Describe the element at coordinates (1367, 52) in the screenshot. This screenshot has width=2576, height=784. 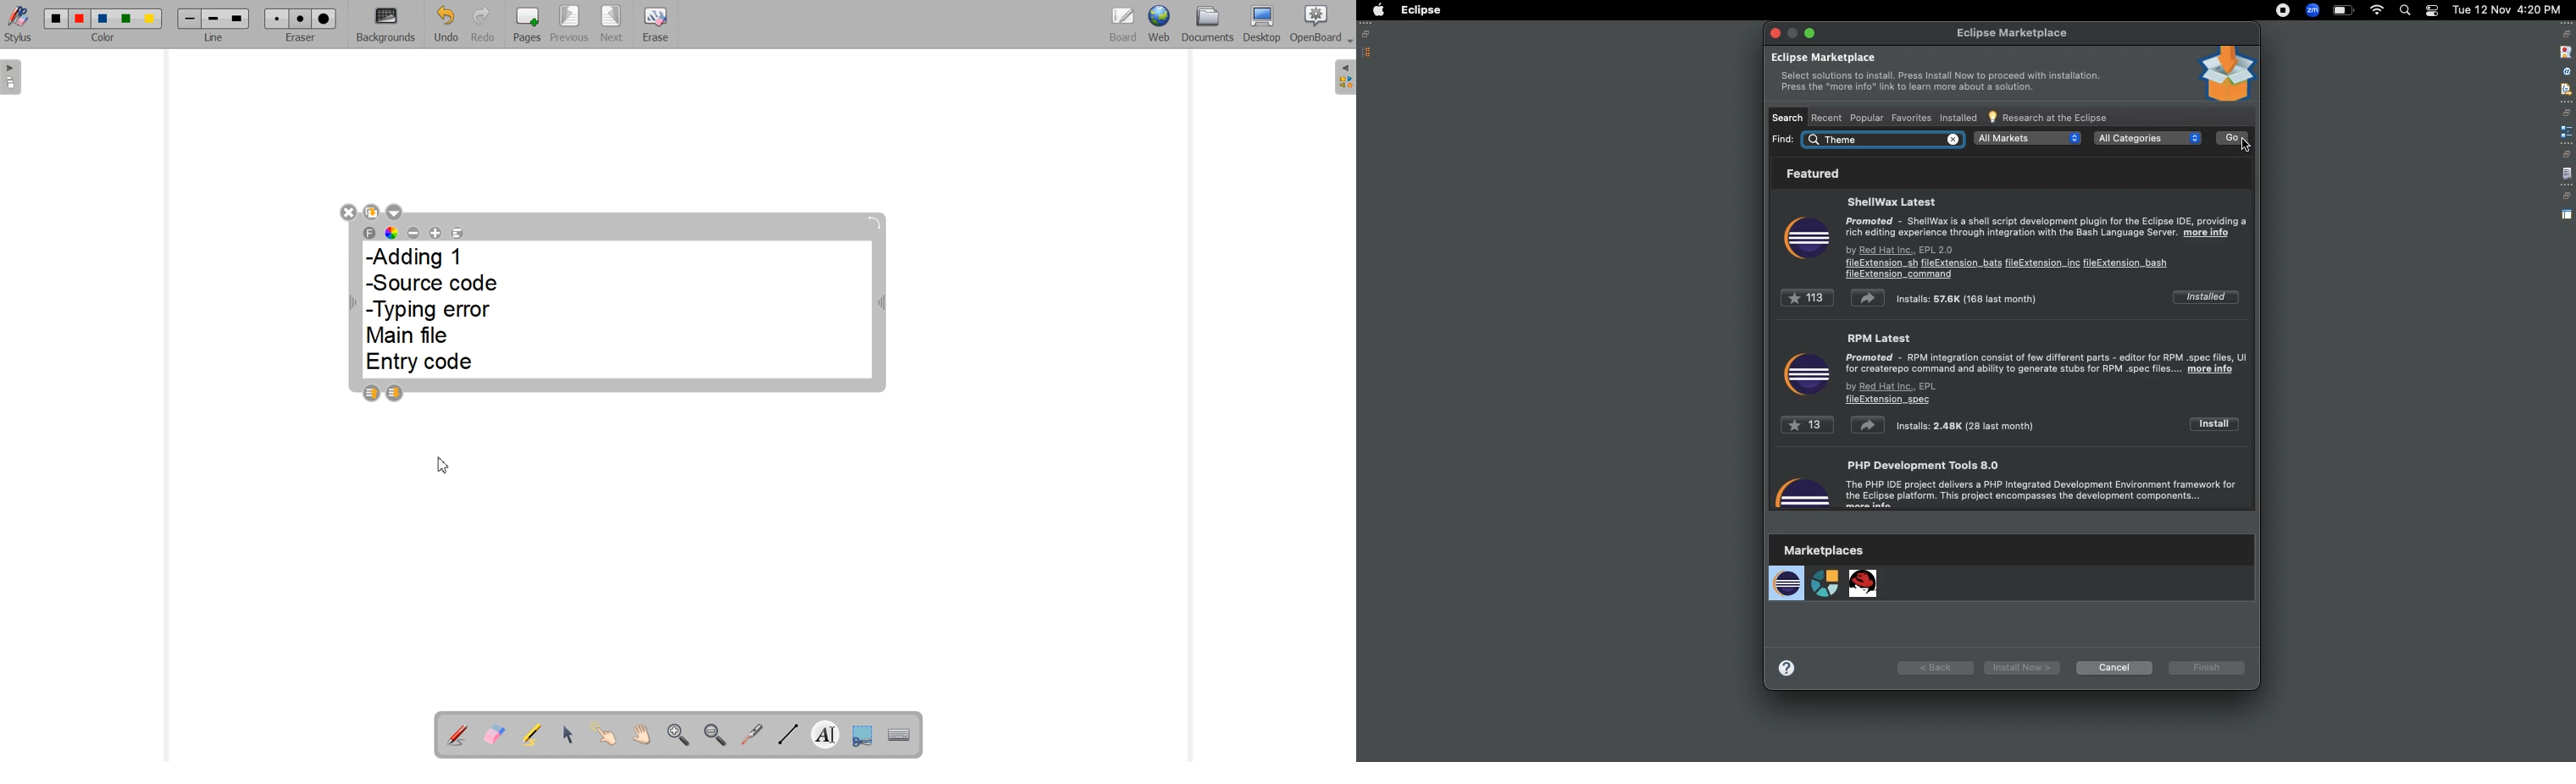
I see `Package explorer` at that location.